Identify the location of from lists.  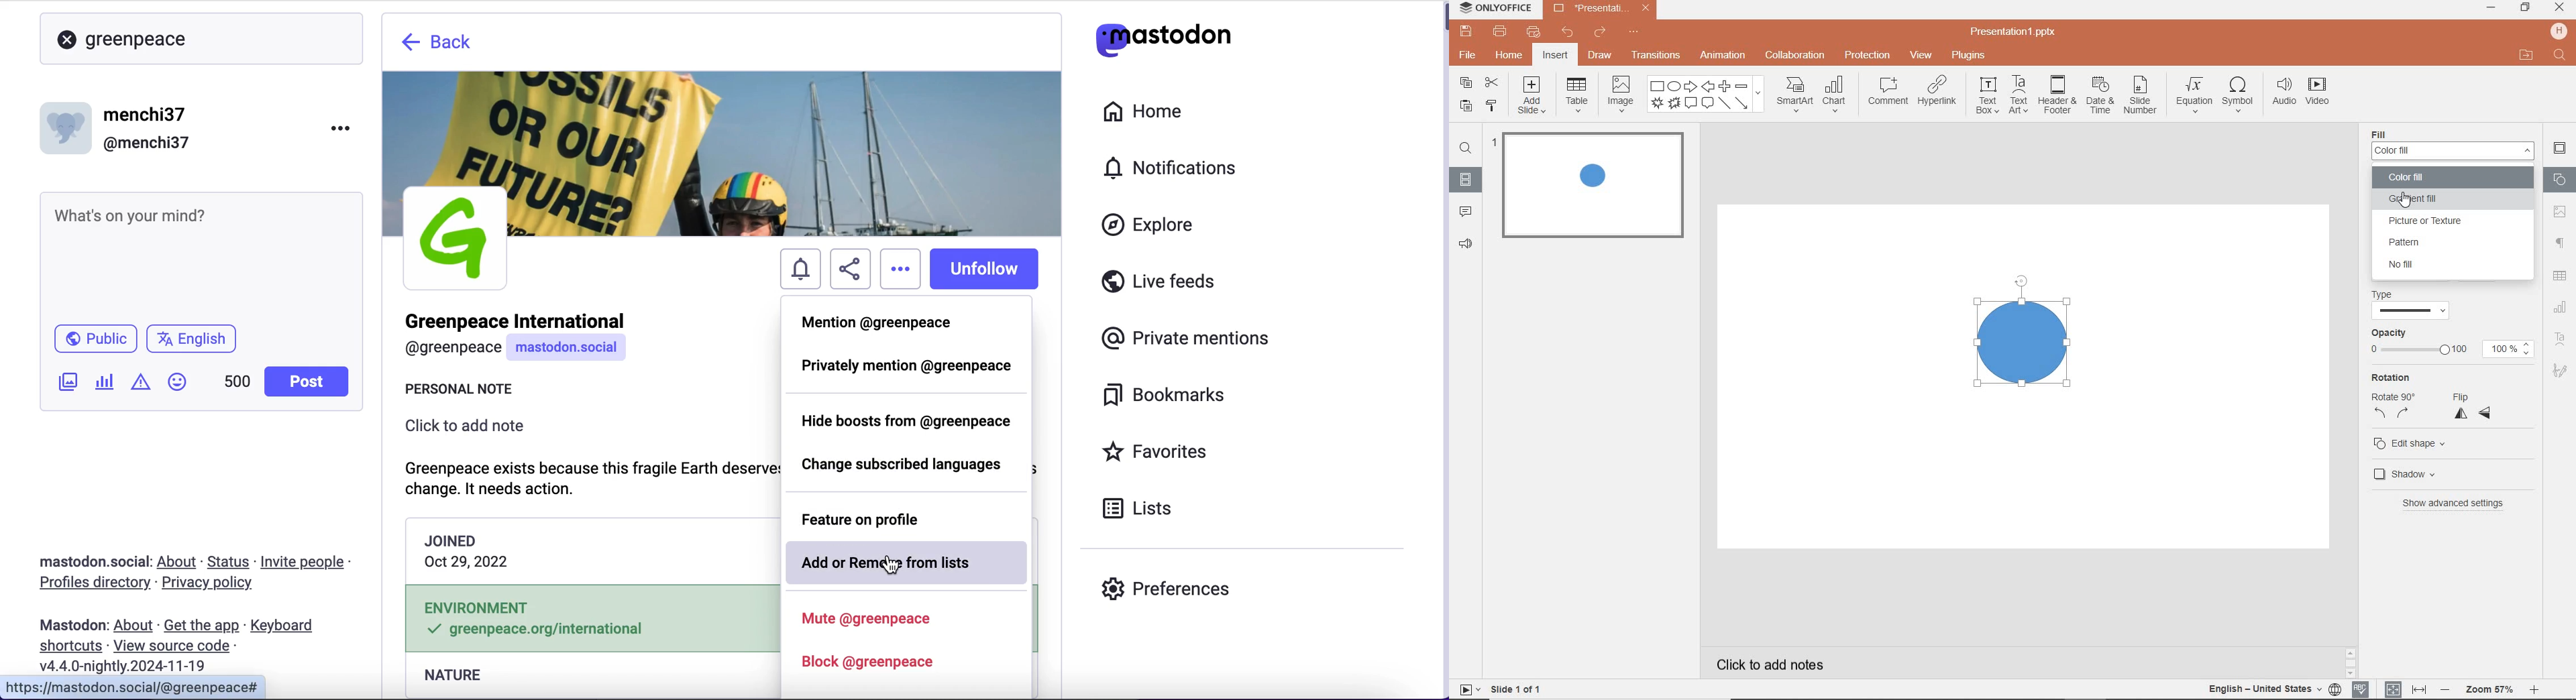
(942, 563).